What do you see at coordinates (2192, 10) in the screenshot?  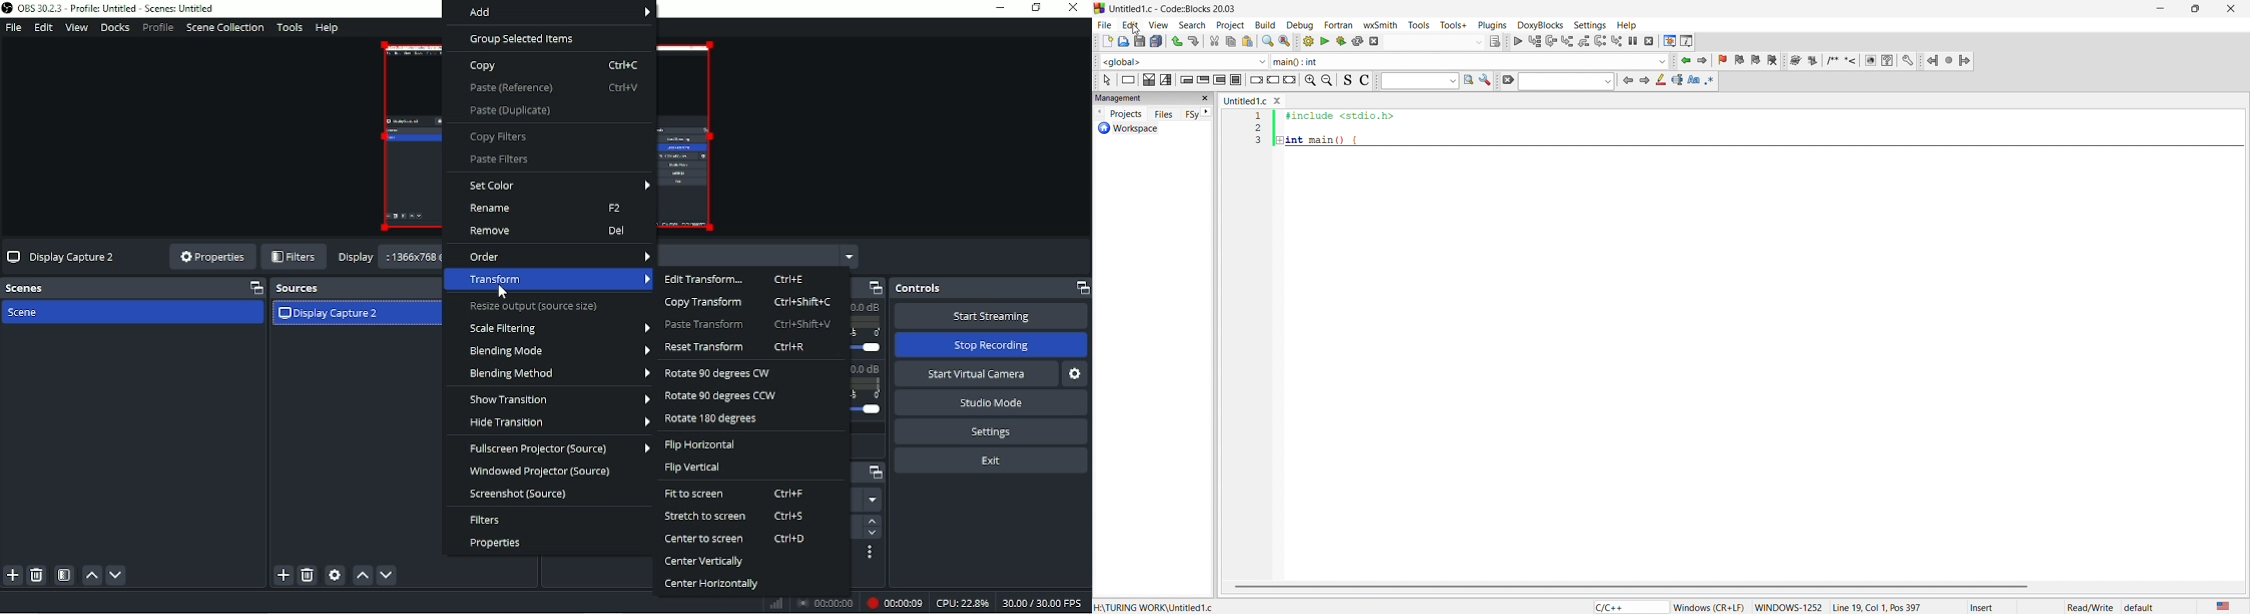 I see `maximize/restore` at bounding box center [2192, 10].